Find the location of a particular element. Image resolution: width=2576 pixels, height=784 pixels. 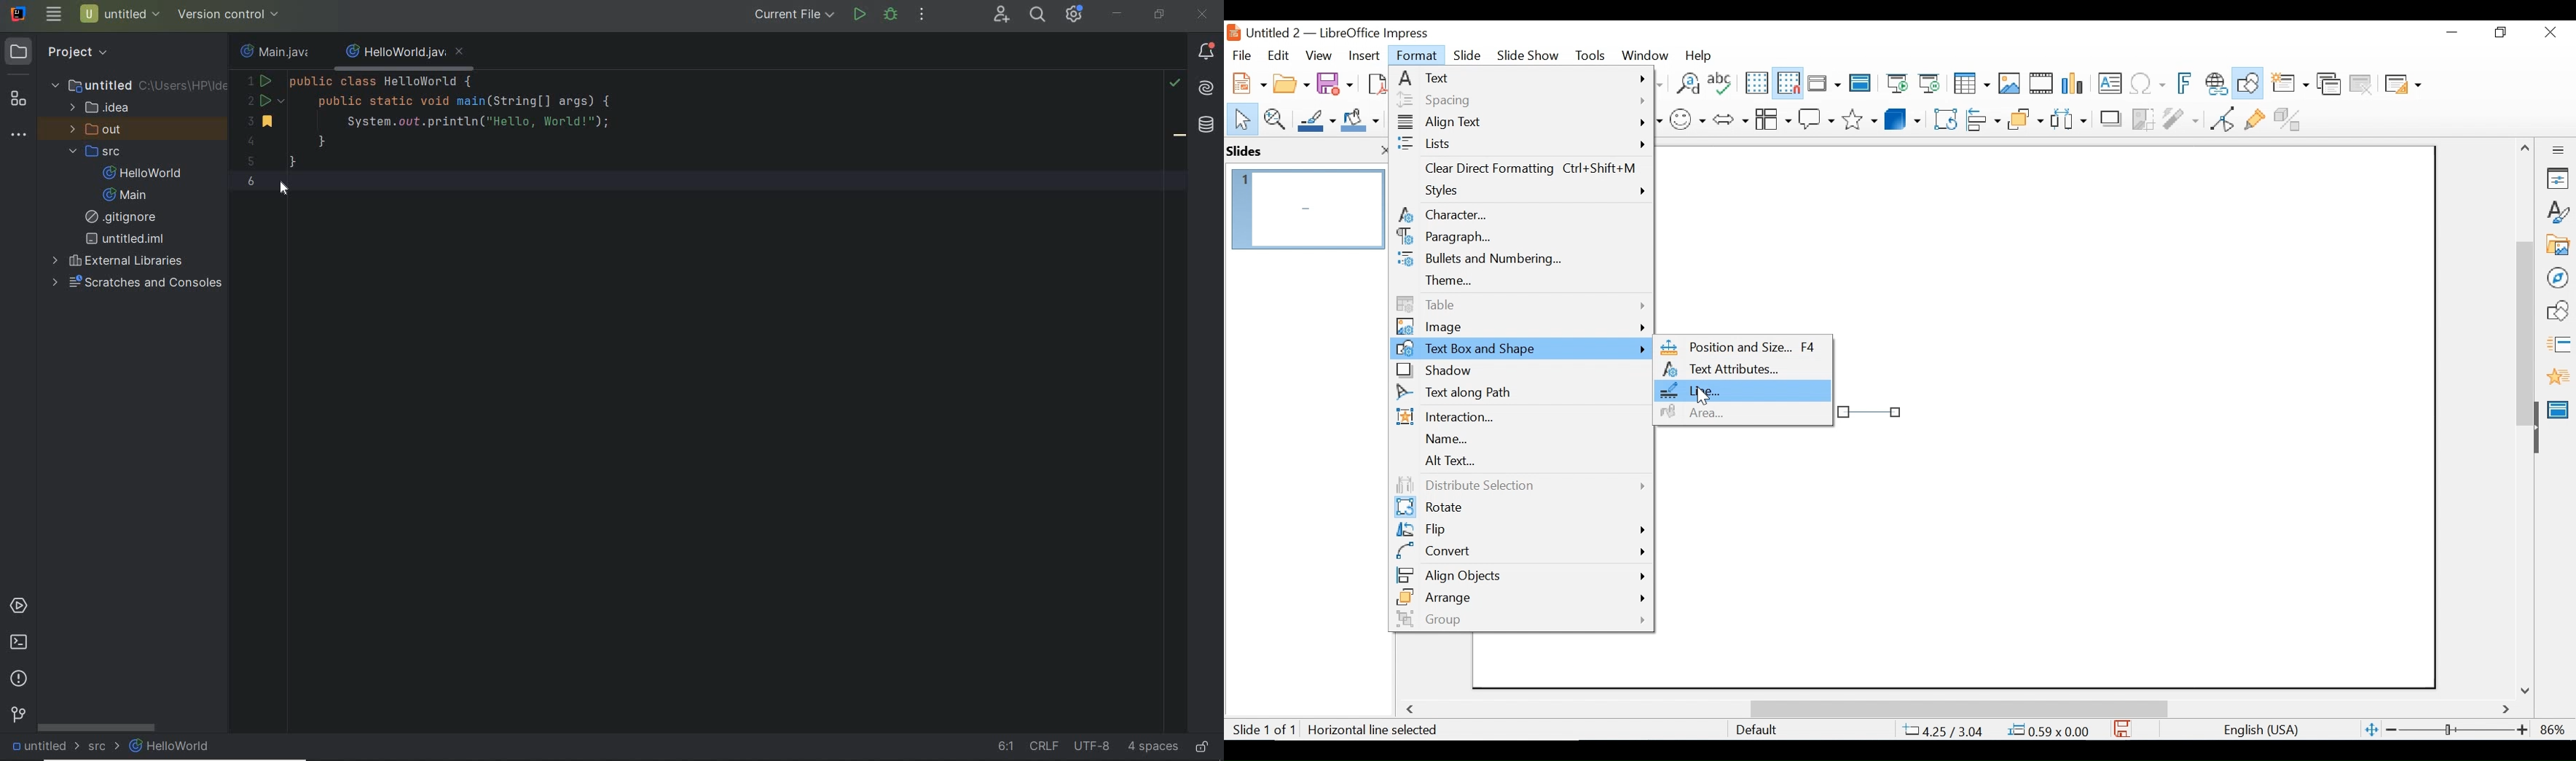

Horizontal Line is located at coordinates (1870, 411).